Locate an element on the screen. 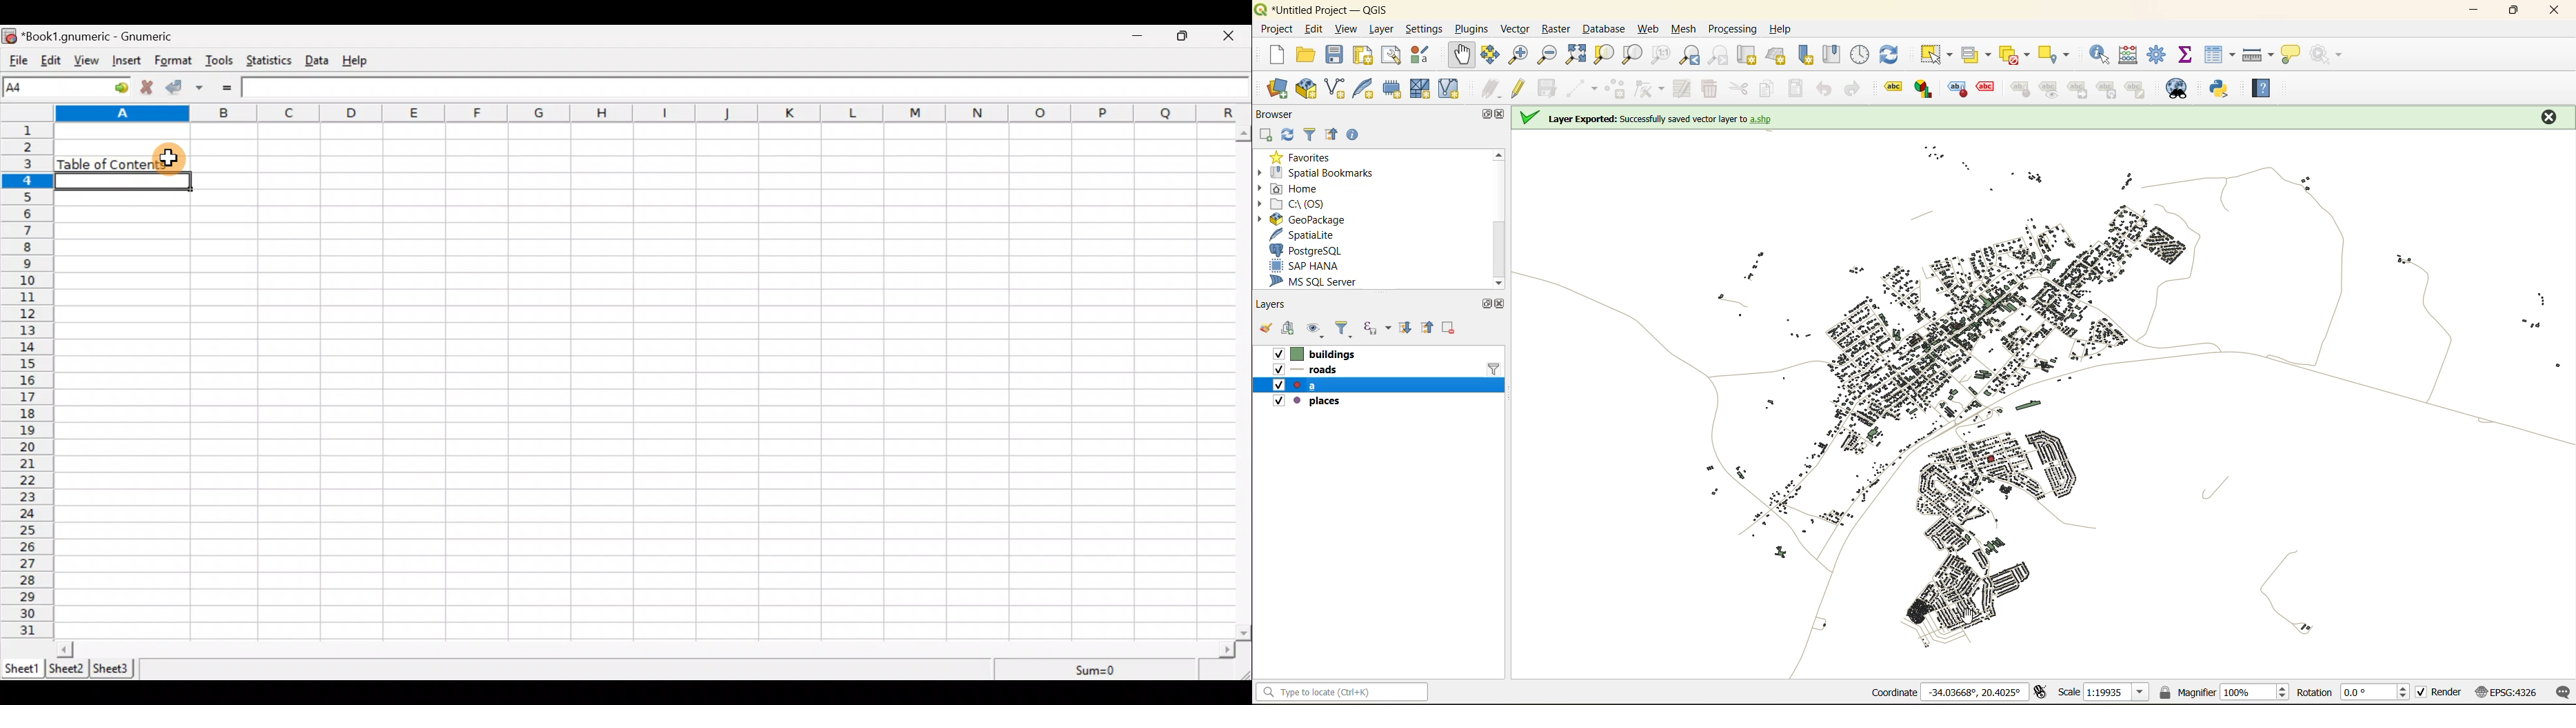 The height and width of the screenshot is (728, 2576). paste is located at coordinates (1800, 88).